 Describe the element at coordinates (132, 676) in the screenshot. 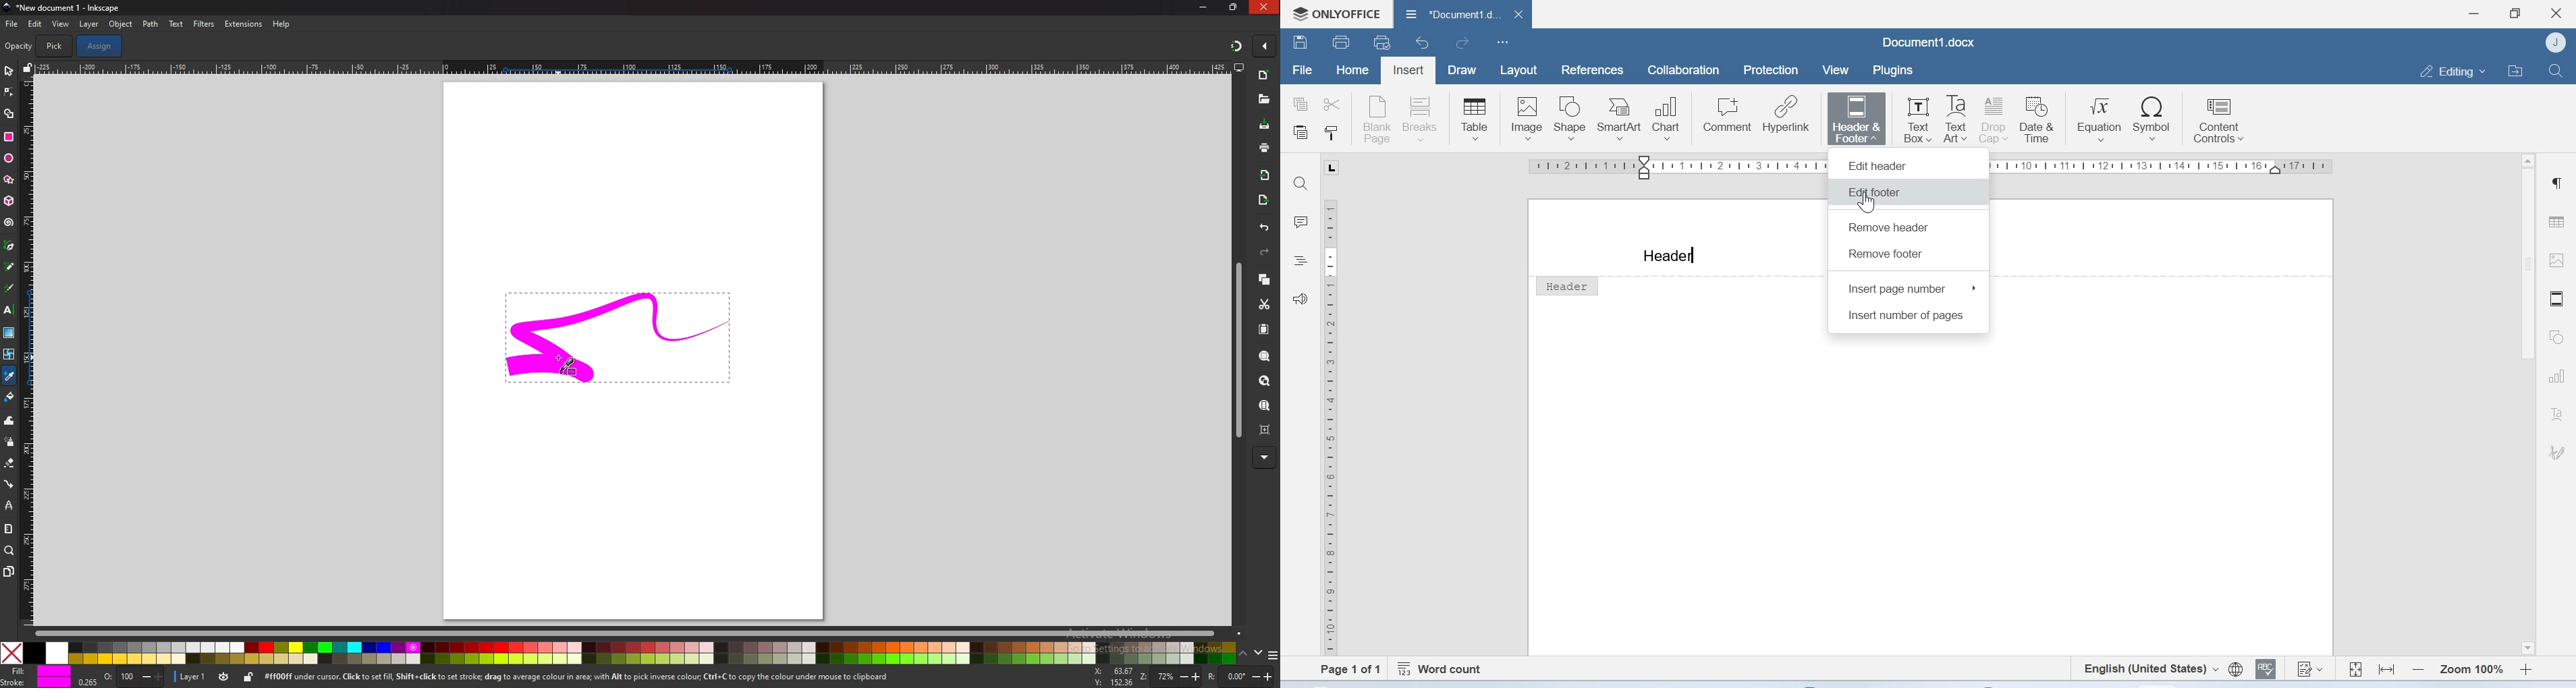

I see `opacity` at that location.